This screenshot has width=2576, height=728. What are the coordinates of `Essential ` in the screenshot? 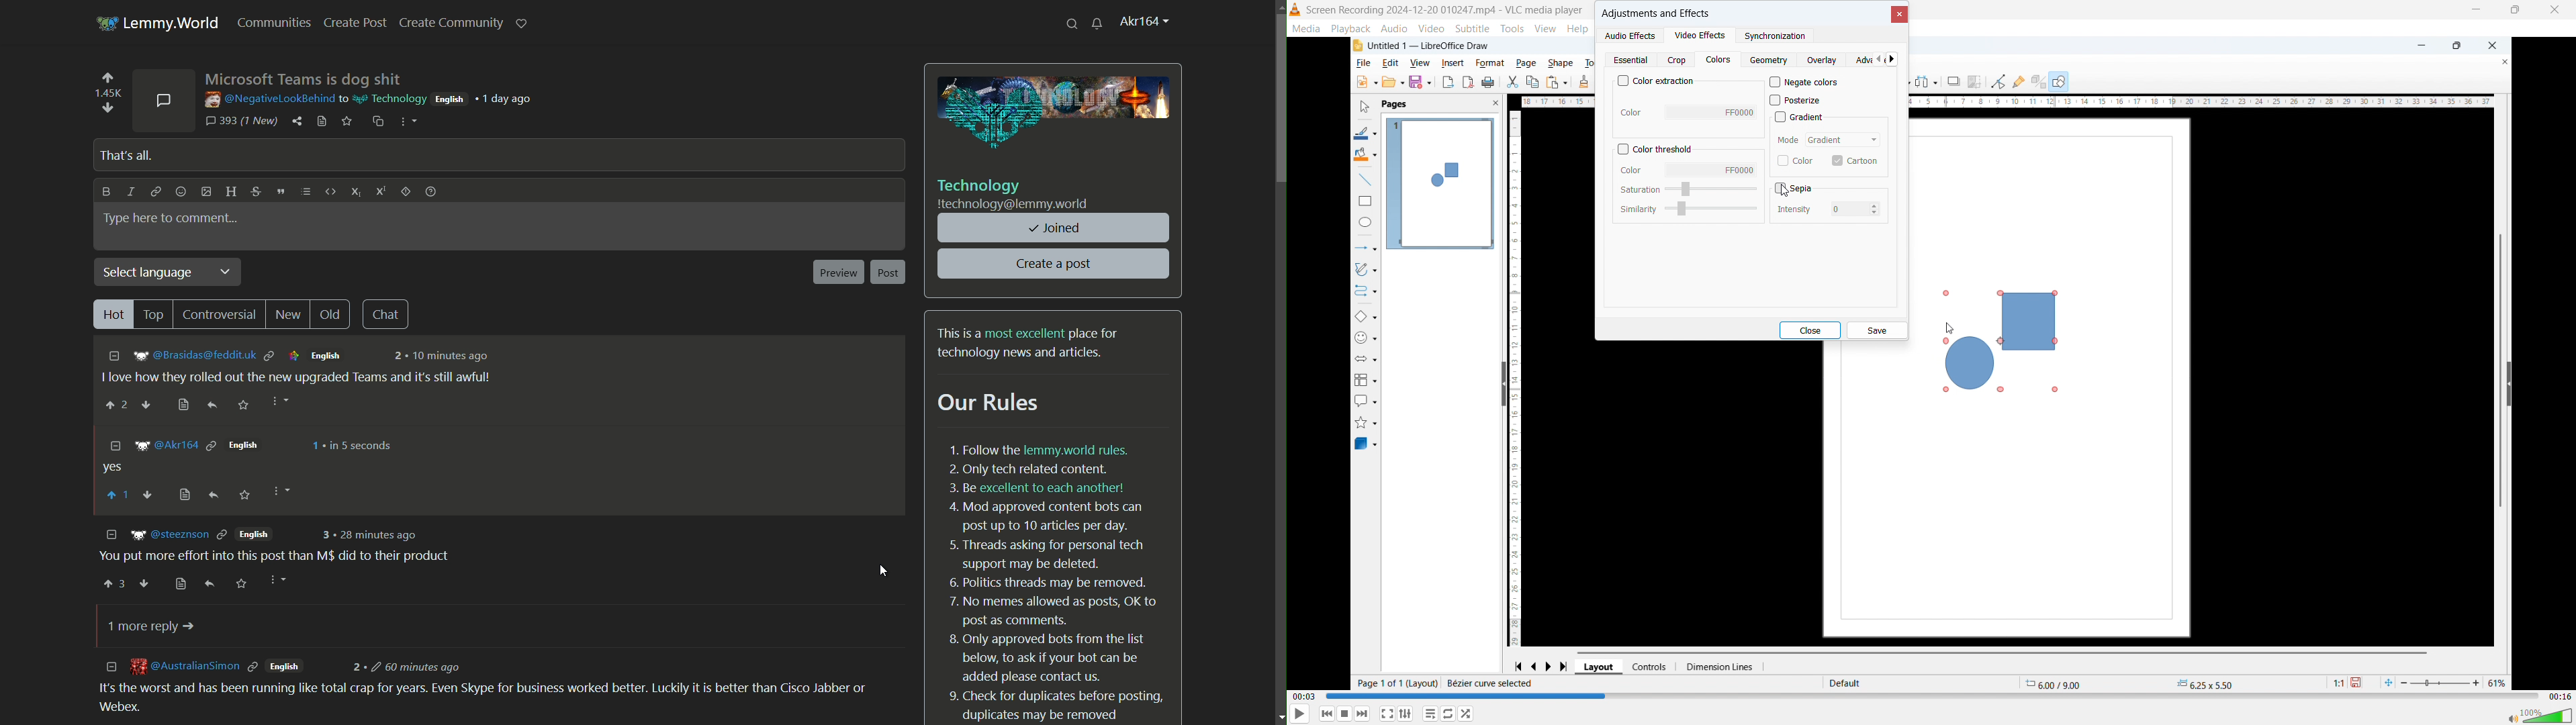 It's located at (1632, 60).